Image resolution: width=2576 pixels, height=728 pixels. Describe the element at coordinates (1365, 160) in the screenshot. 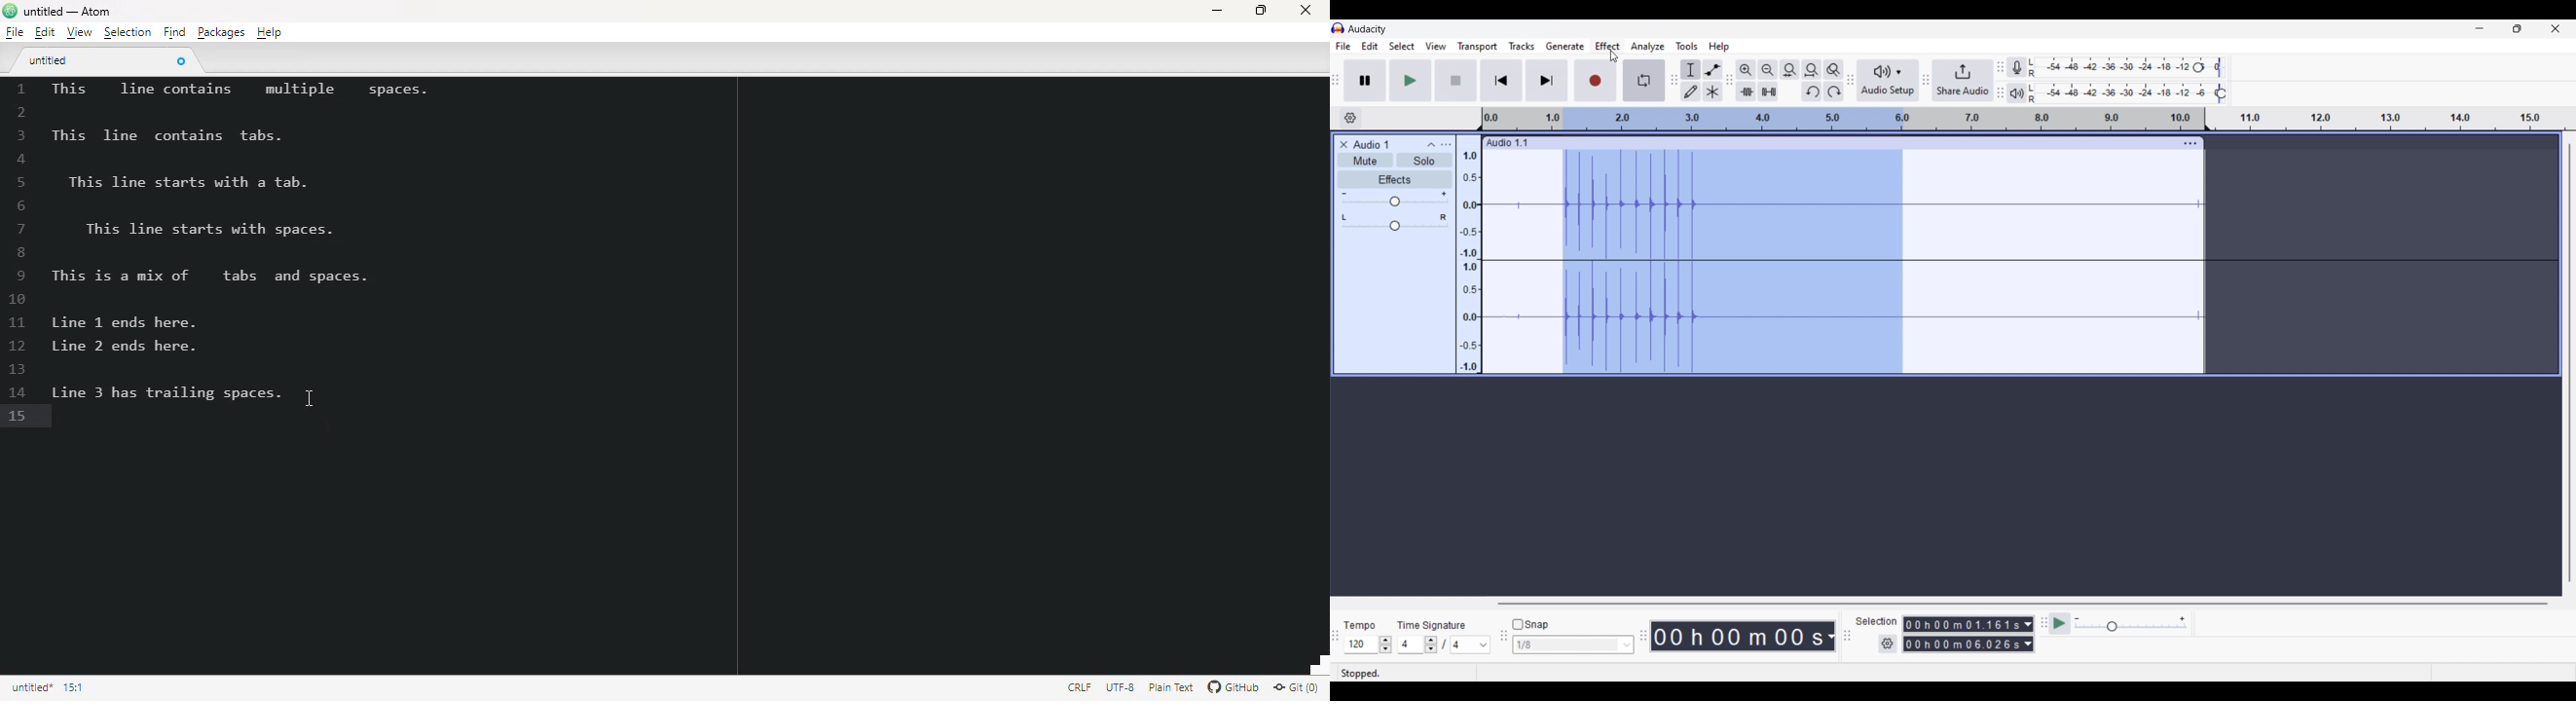

I see `Mute` at that location.